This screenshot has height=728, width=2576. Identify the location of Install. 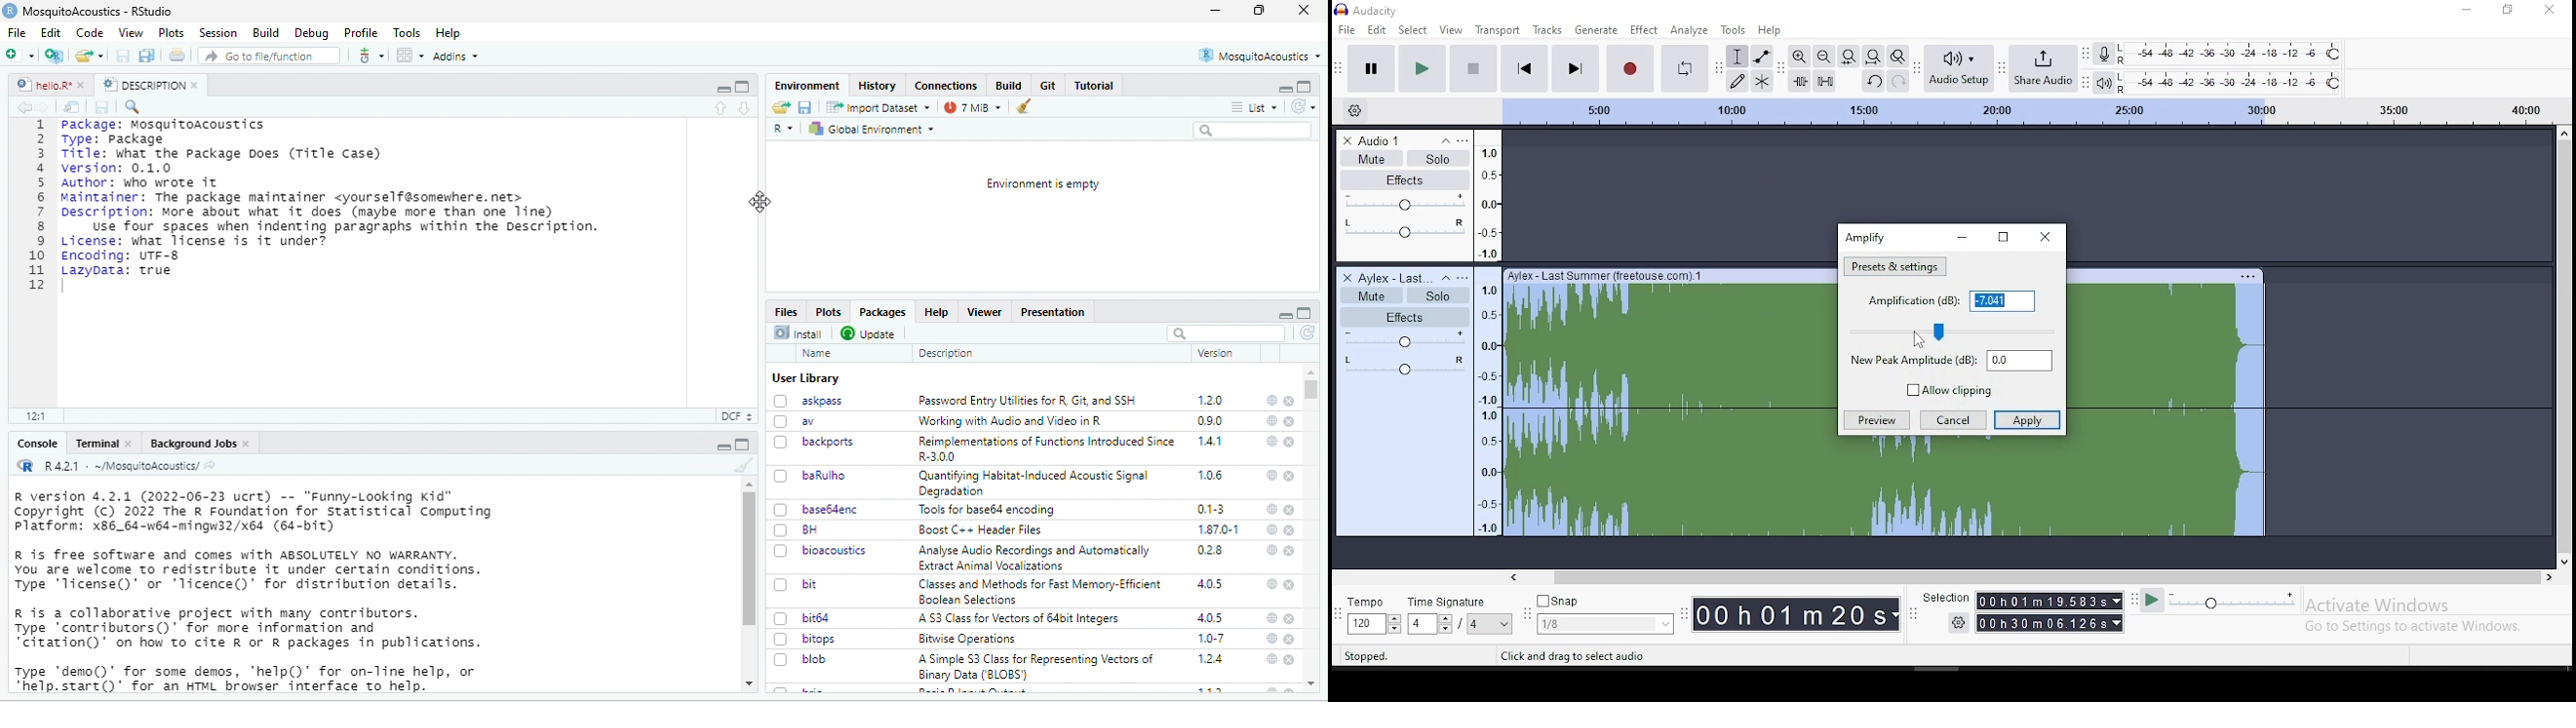
(798, 333).